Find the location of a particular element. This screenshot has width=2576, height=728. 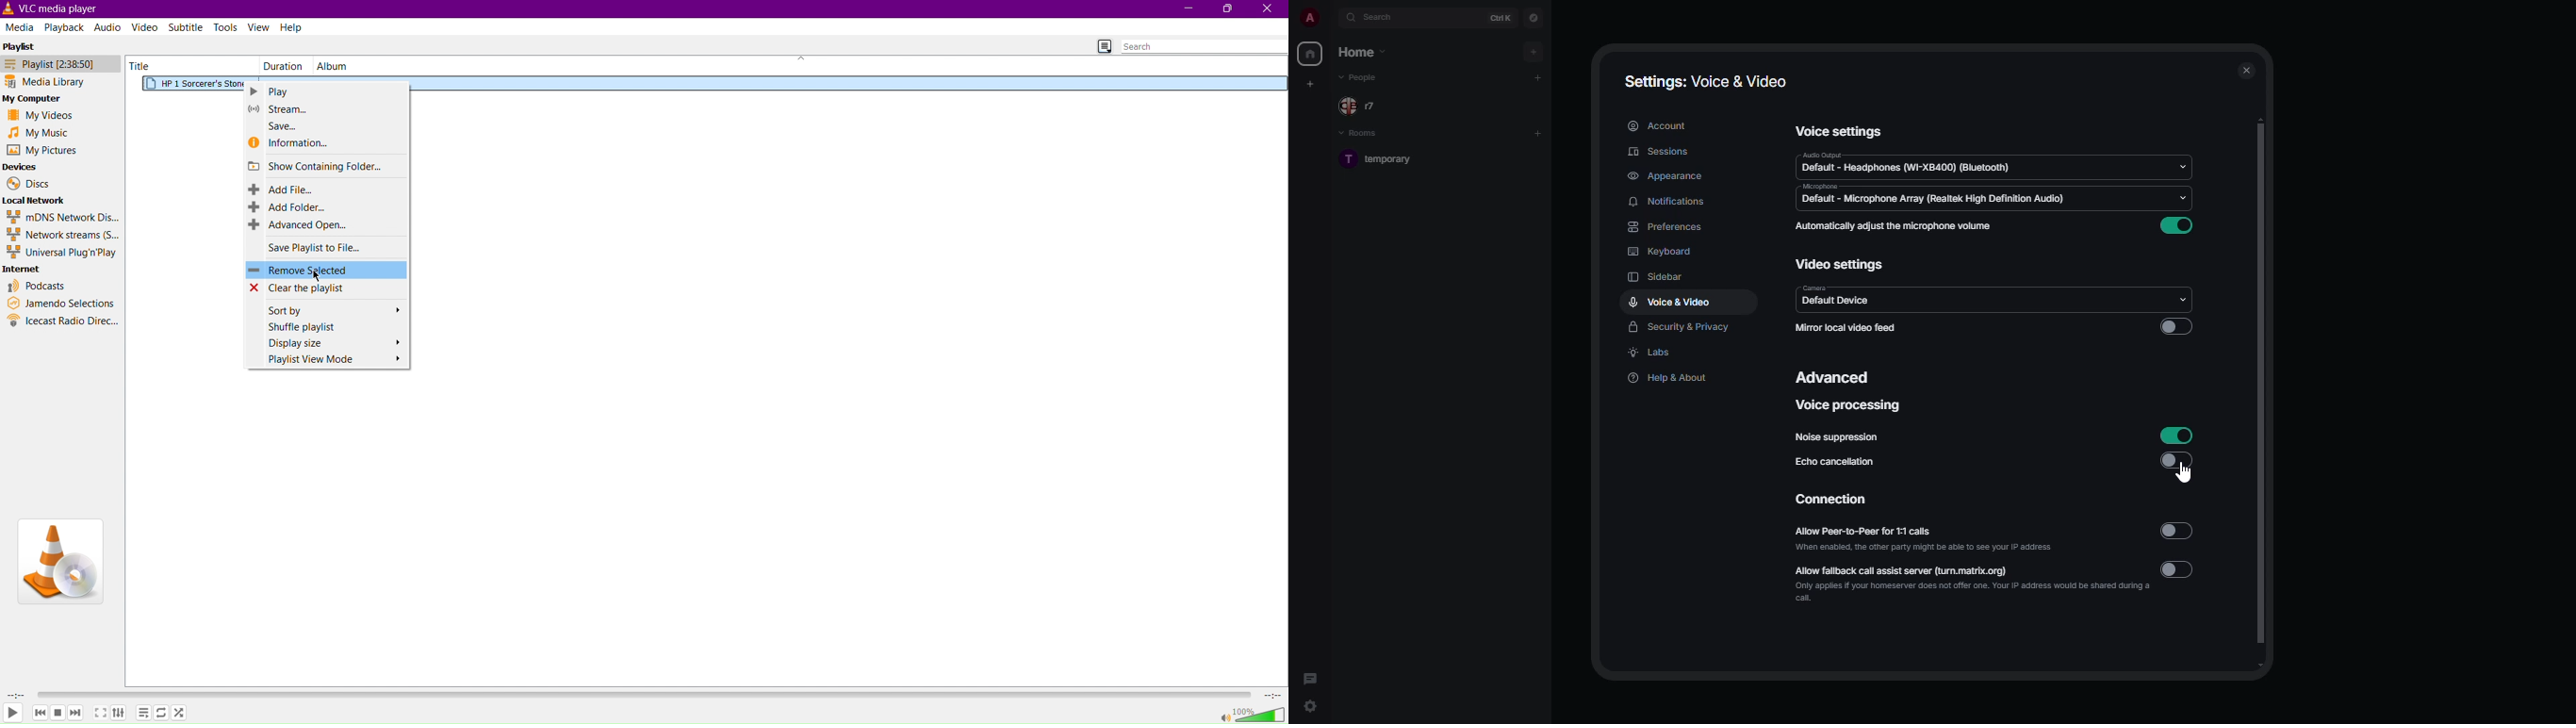

Close is located at coordinates (1270, 9).